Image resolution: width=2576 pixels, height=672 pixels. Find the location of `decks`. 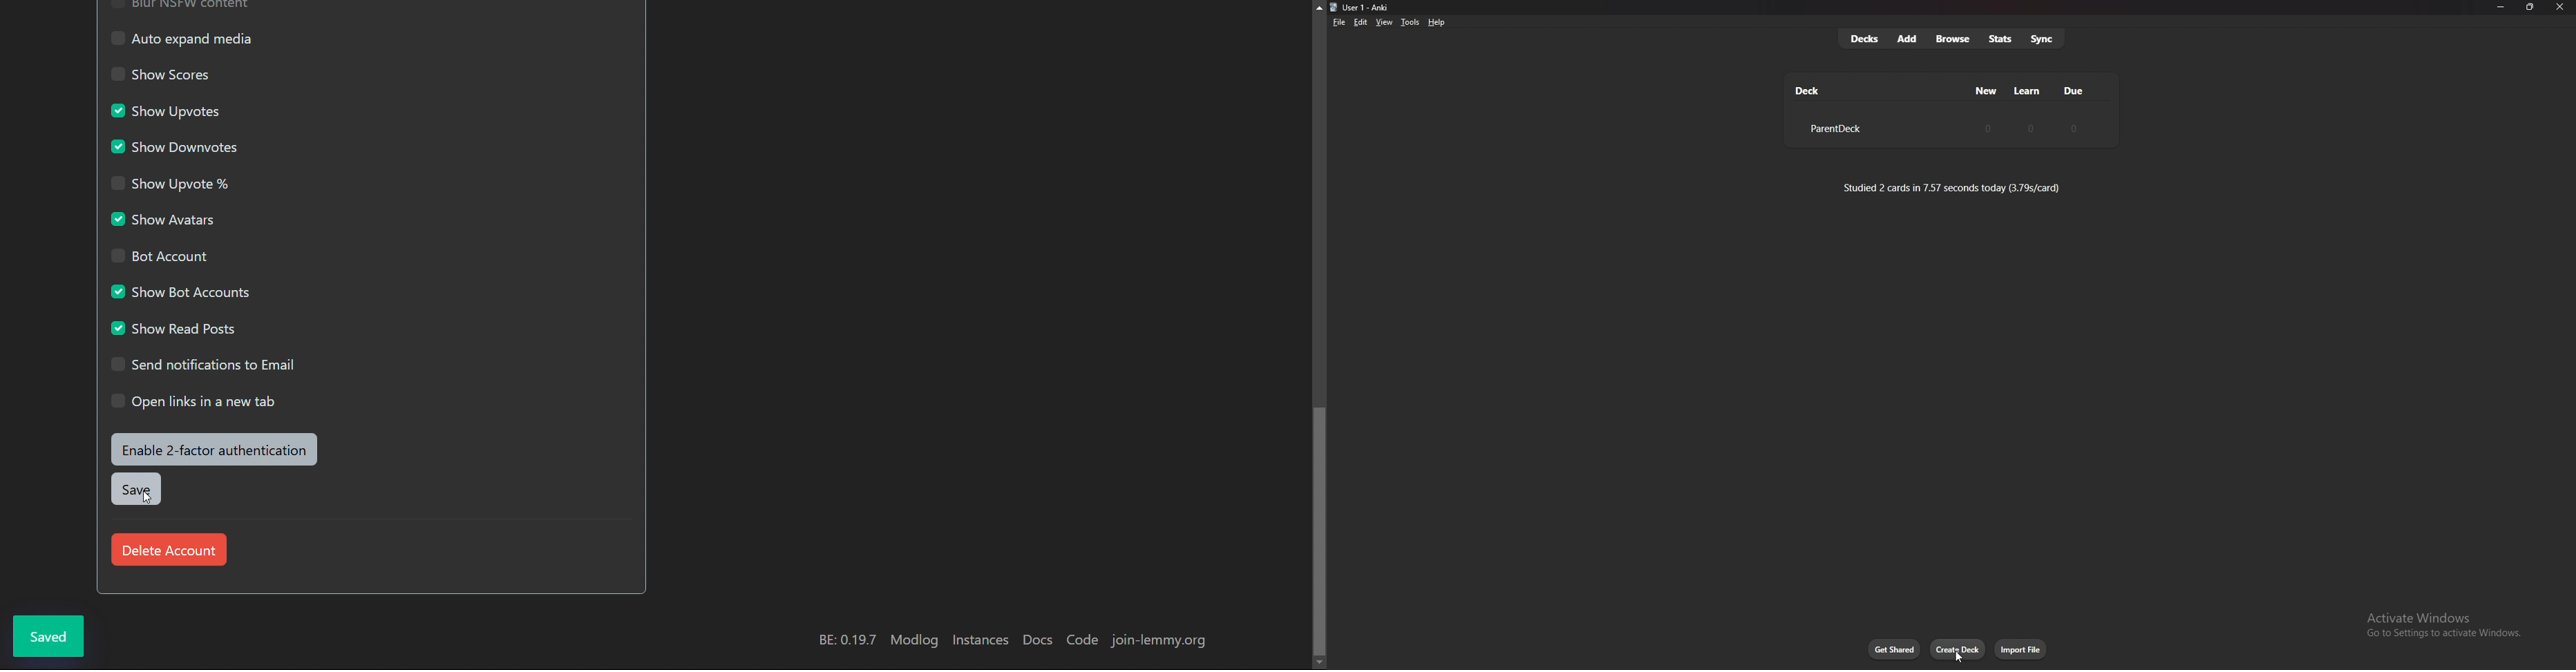

decks is located at coordinates (1864, 39).